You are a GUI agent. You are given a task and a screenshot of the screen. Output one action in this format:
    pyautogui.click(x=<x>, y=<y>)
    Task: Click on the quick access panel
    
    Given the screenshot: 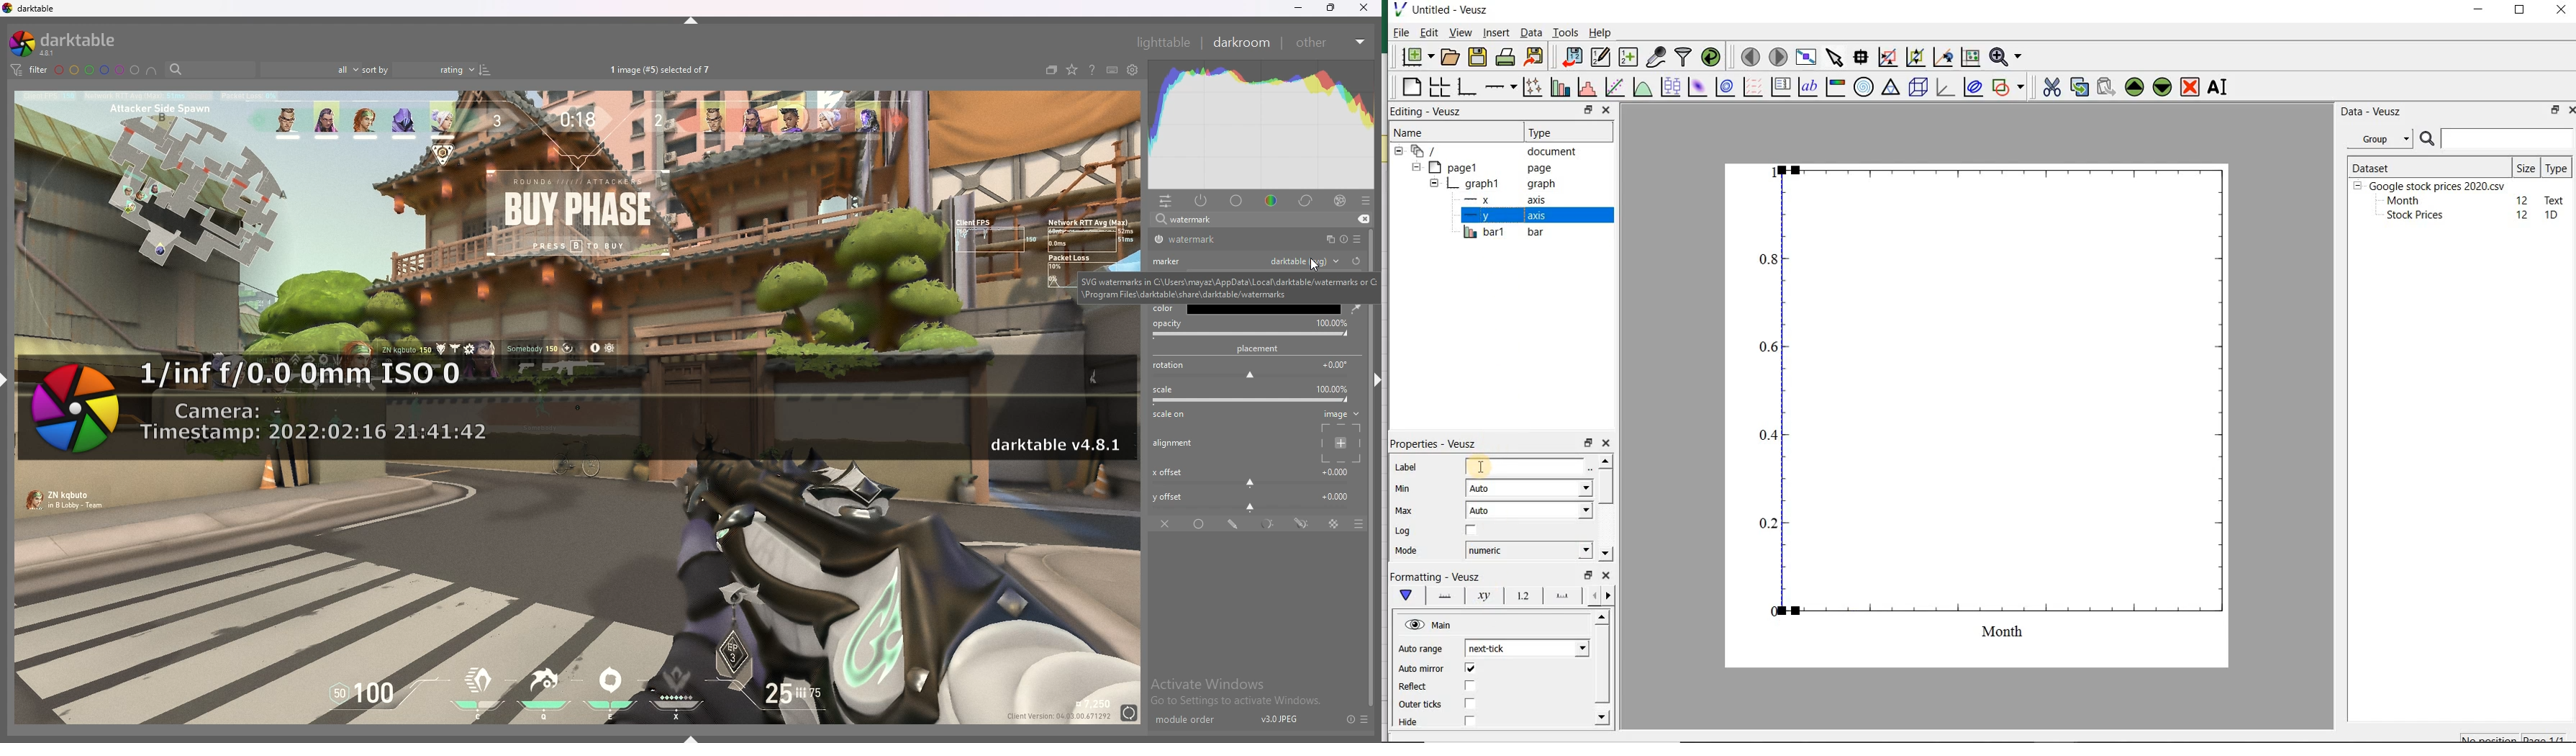 What is the action you would take?
    pyautogui.click(x=1166, y=201)
    